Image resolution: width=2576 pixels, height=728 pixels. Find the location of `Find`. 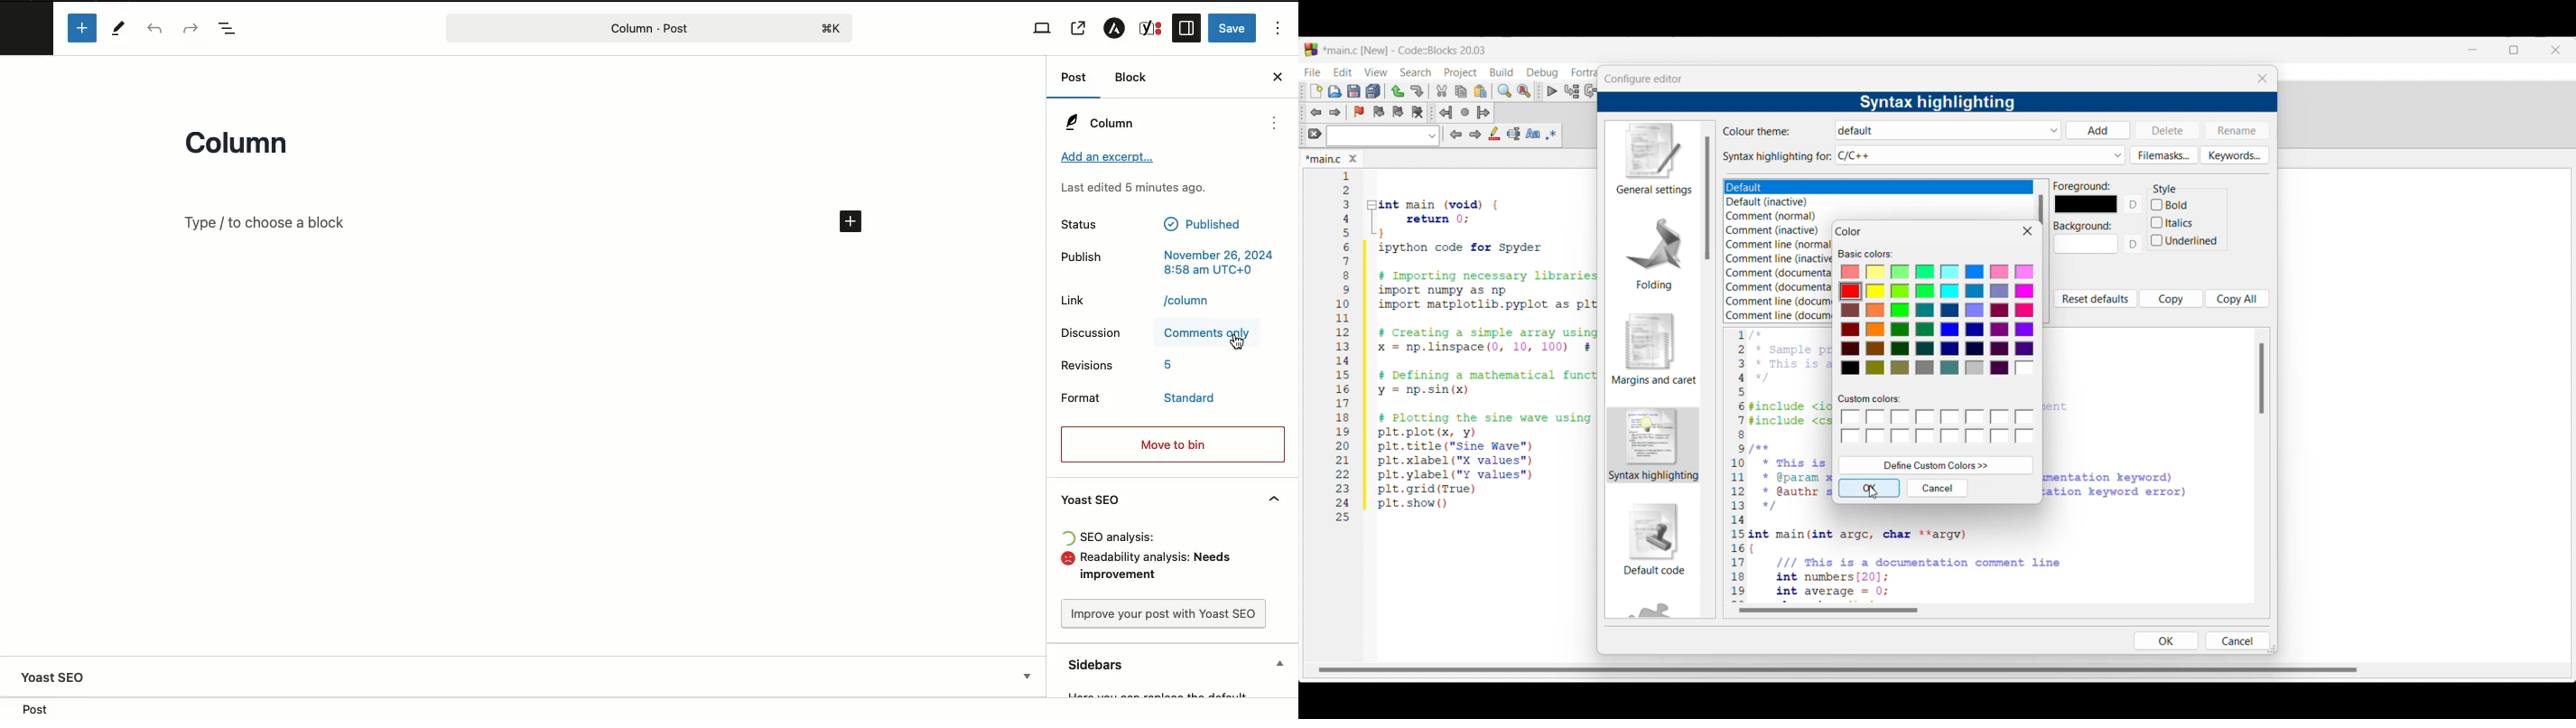

Find is located at coordinates (1505, 91).